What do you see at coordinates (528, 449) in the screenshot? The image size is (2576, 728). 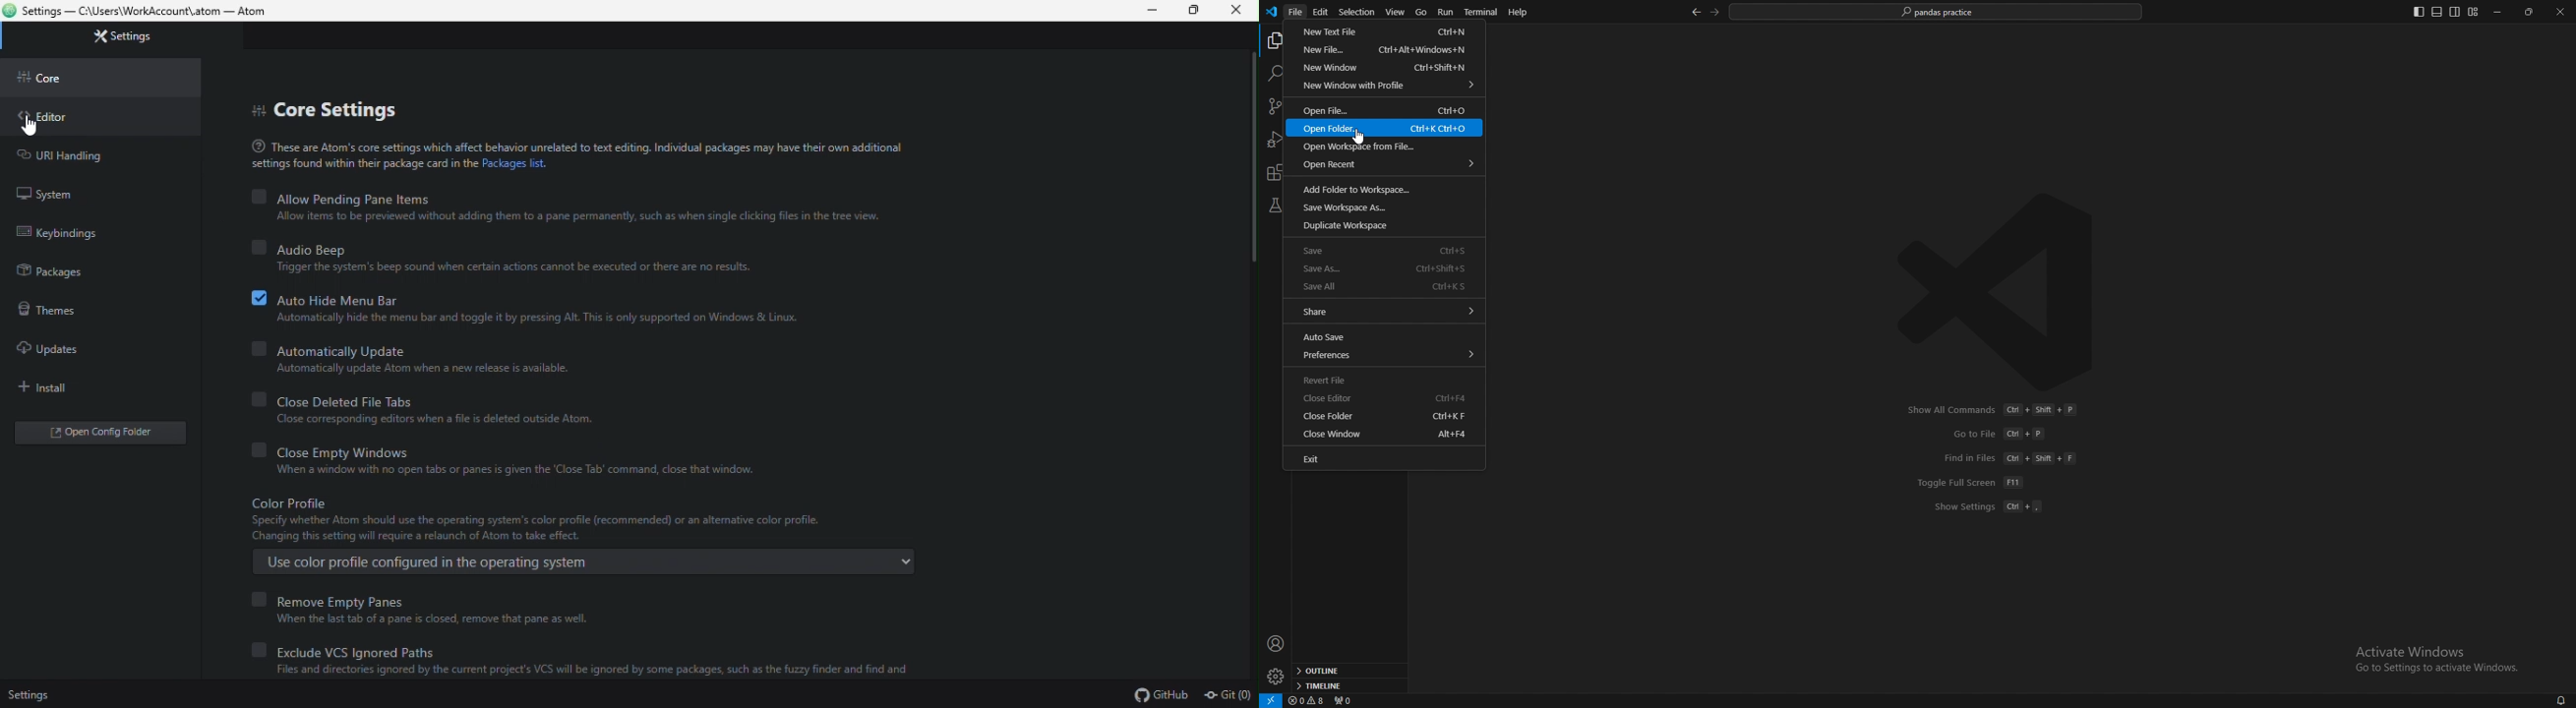 I see `close empty Windows` at bounding box center [528, 449].